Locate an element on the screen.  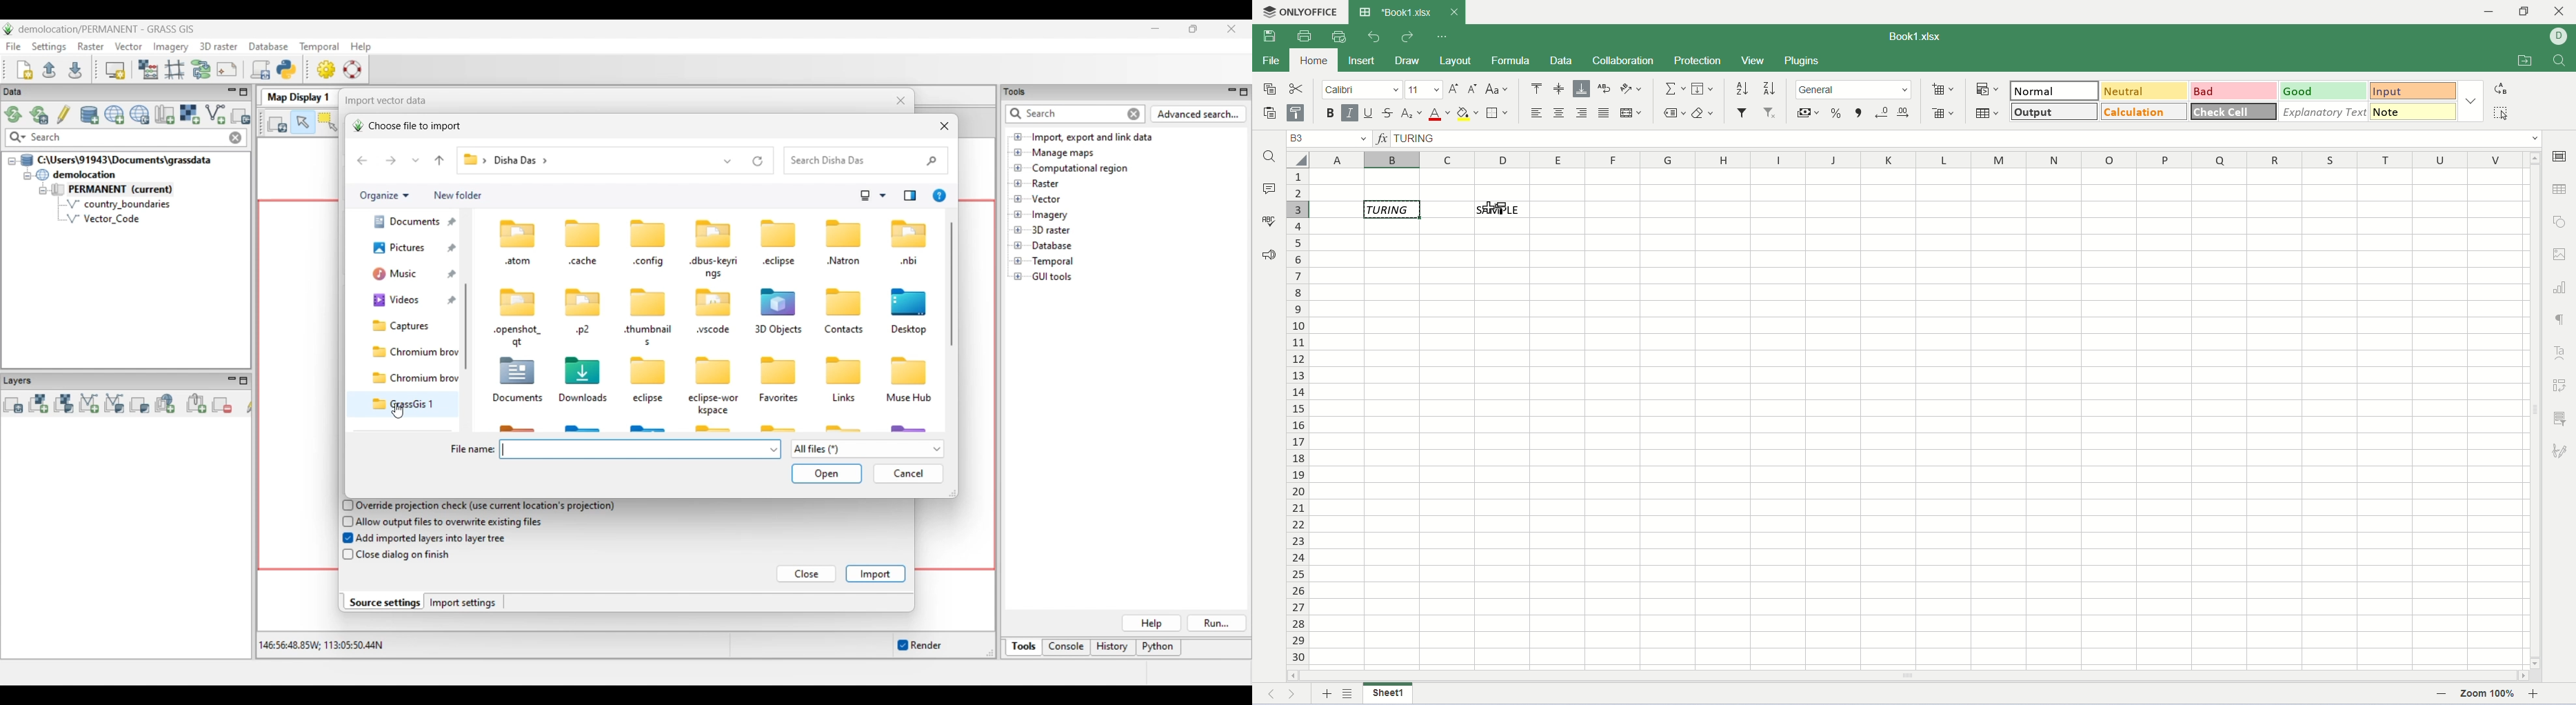
username is located at coordinates (2558, 37).